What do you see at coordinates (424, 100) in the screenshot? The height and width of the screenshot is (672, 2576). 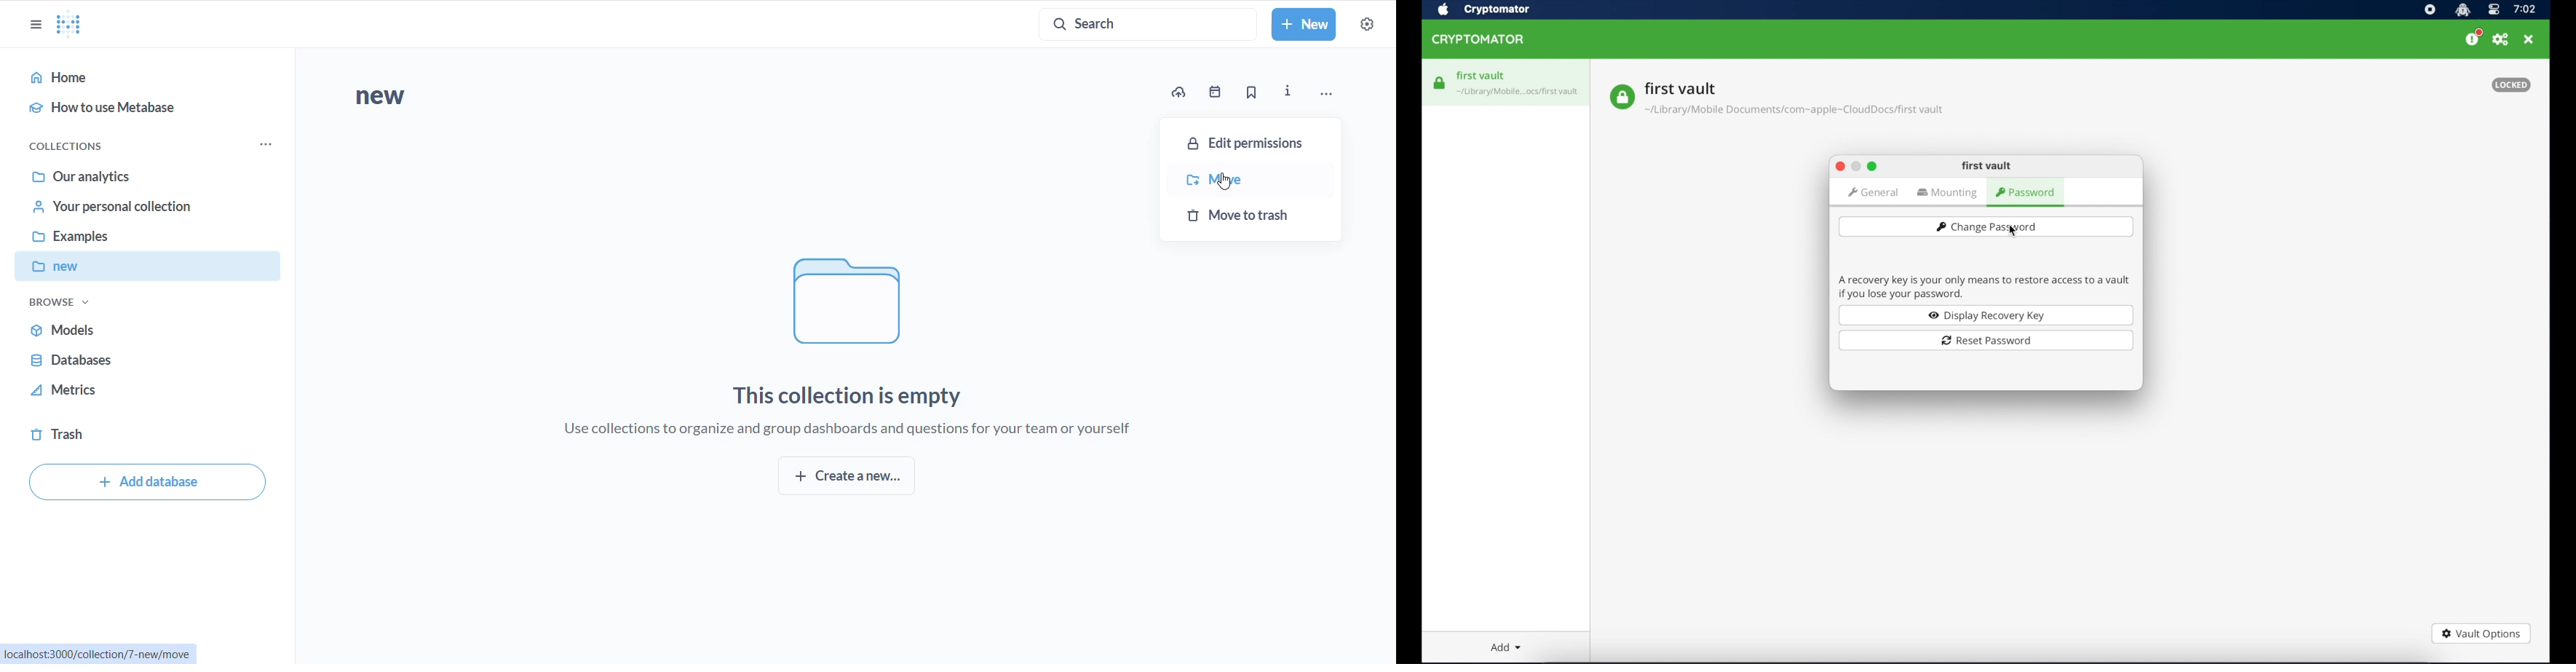 I see `new` at bounding box center [424, 100].